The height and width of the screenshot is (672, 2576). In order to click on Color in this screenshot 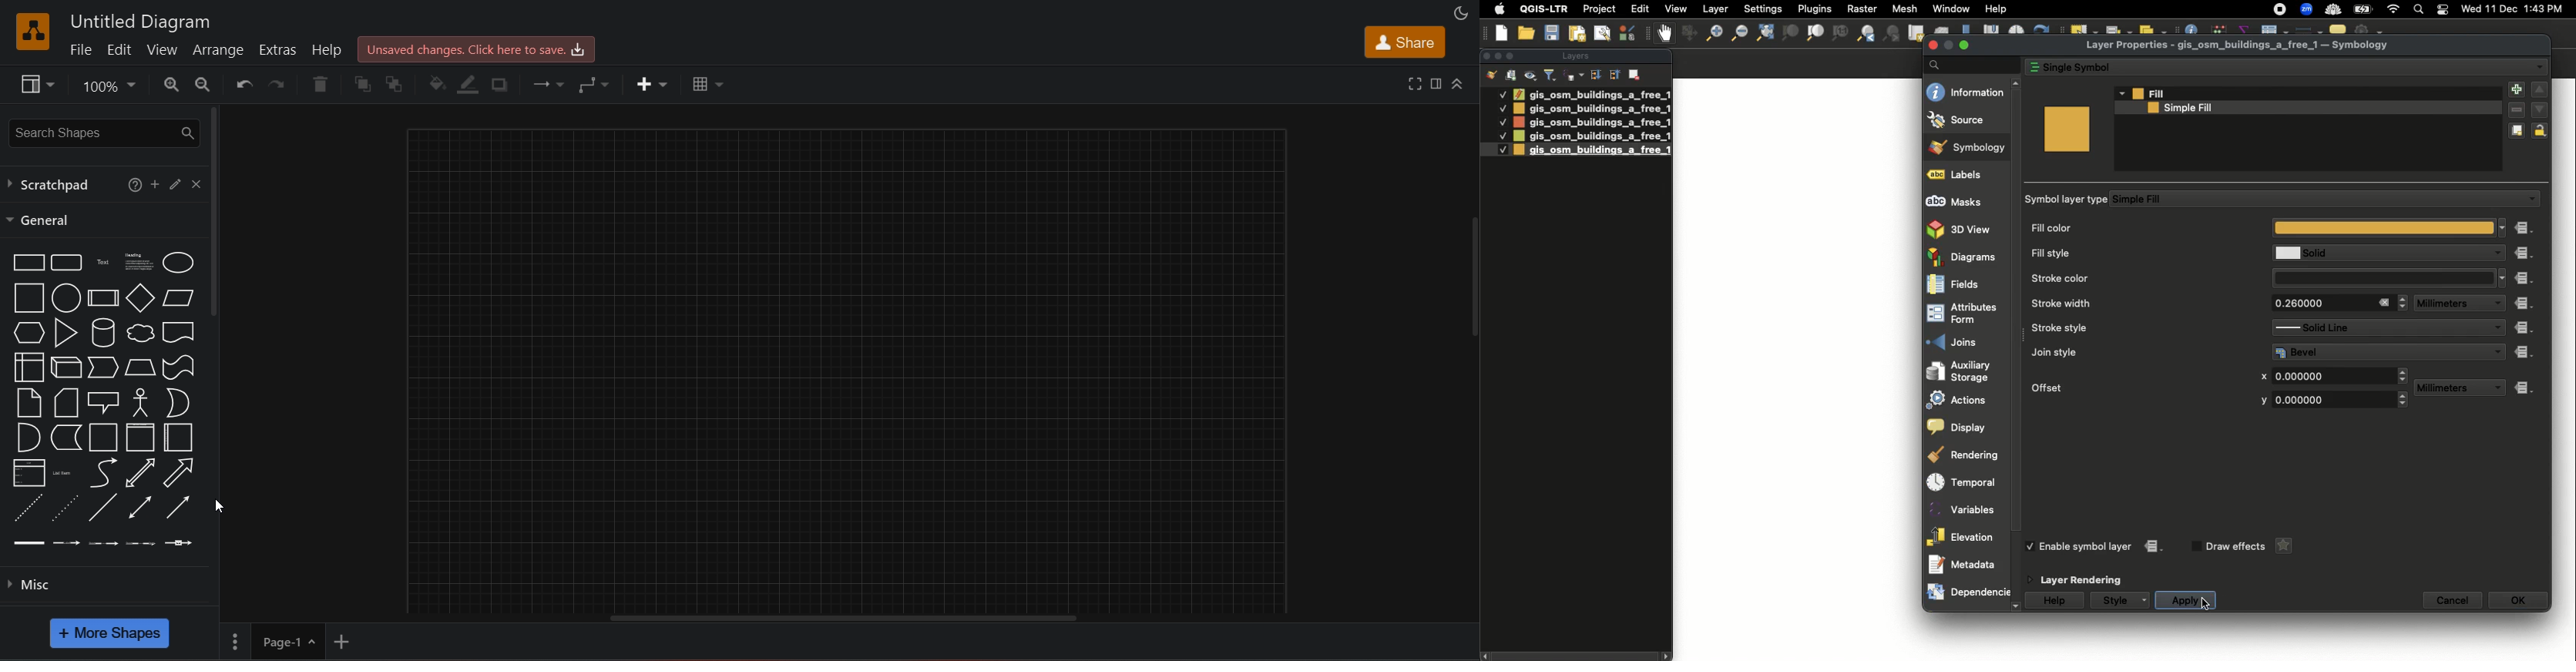, I will do `click(2067, 129)`.